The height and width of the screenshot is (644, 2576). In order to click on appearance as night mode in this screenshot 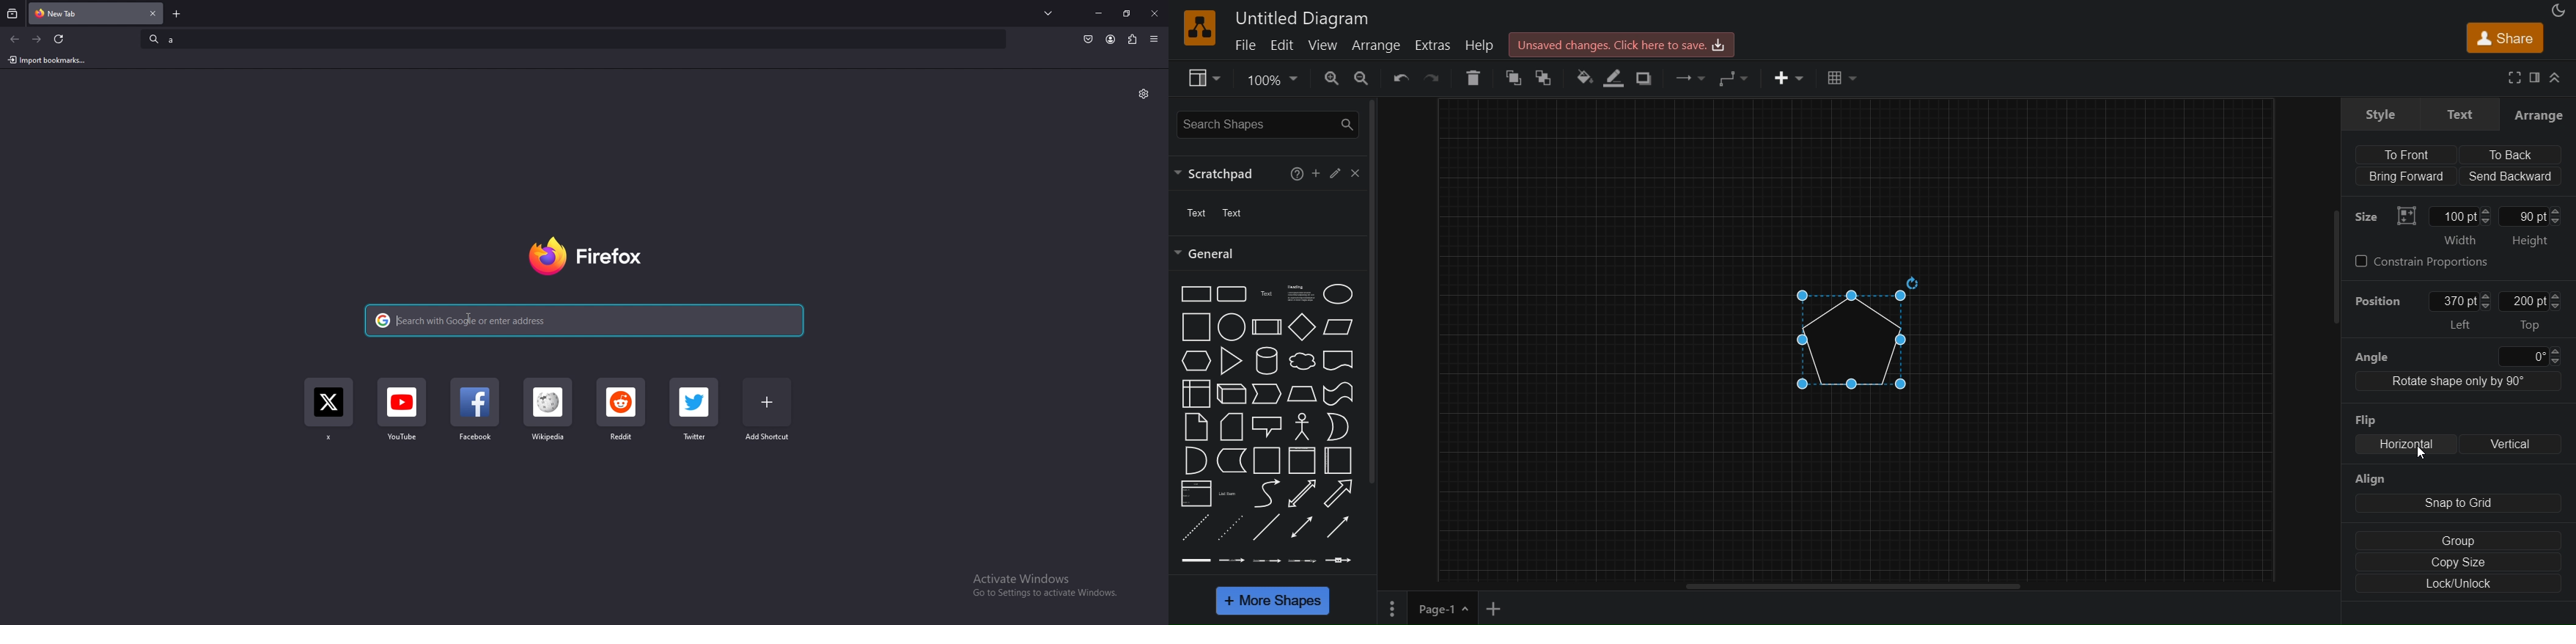, I will do `click(2559, 10)`.